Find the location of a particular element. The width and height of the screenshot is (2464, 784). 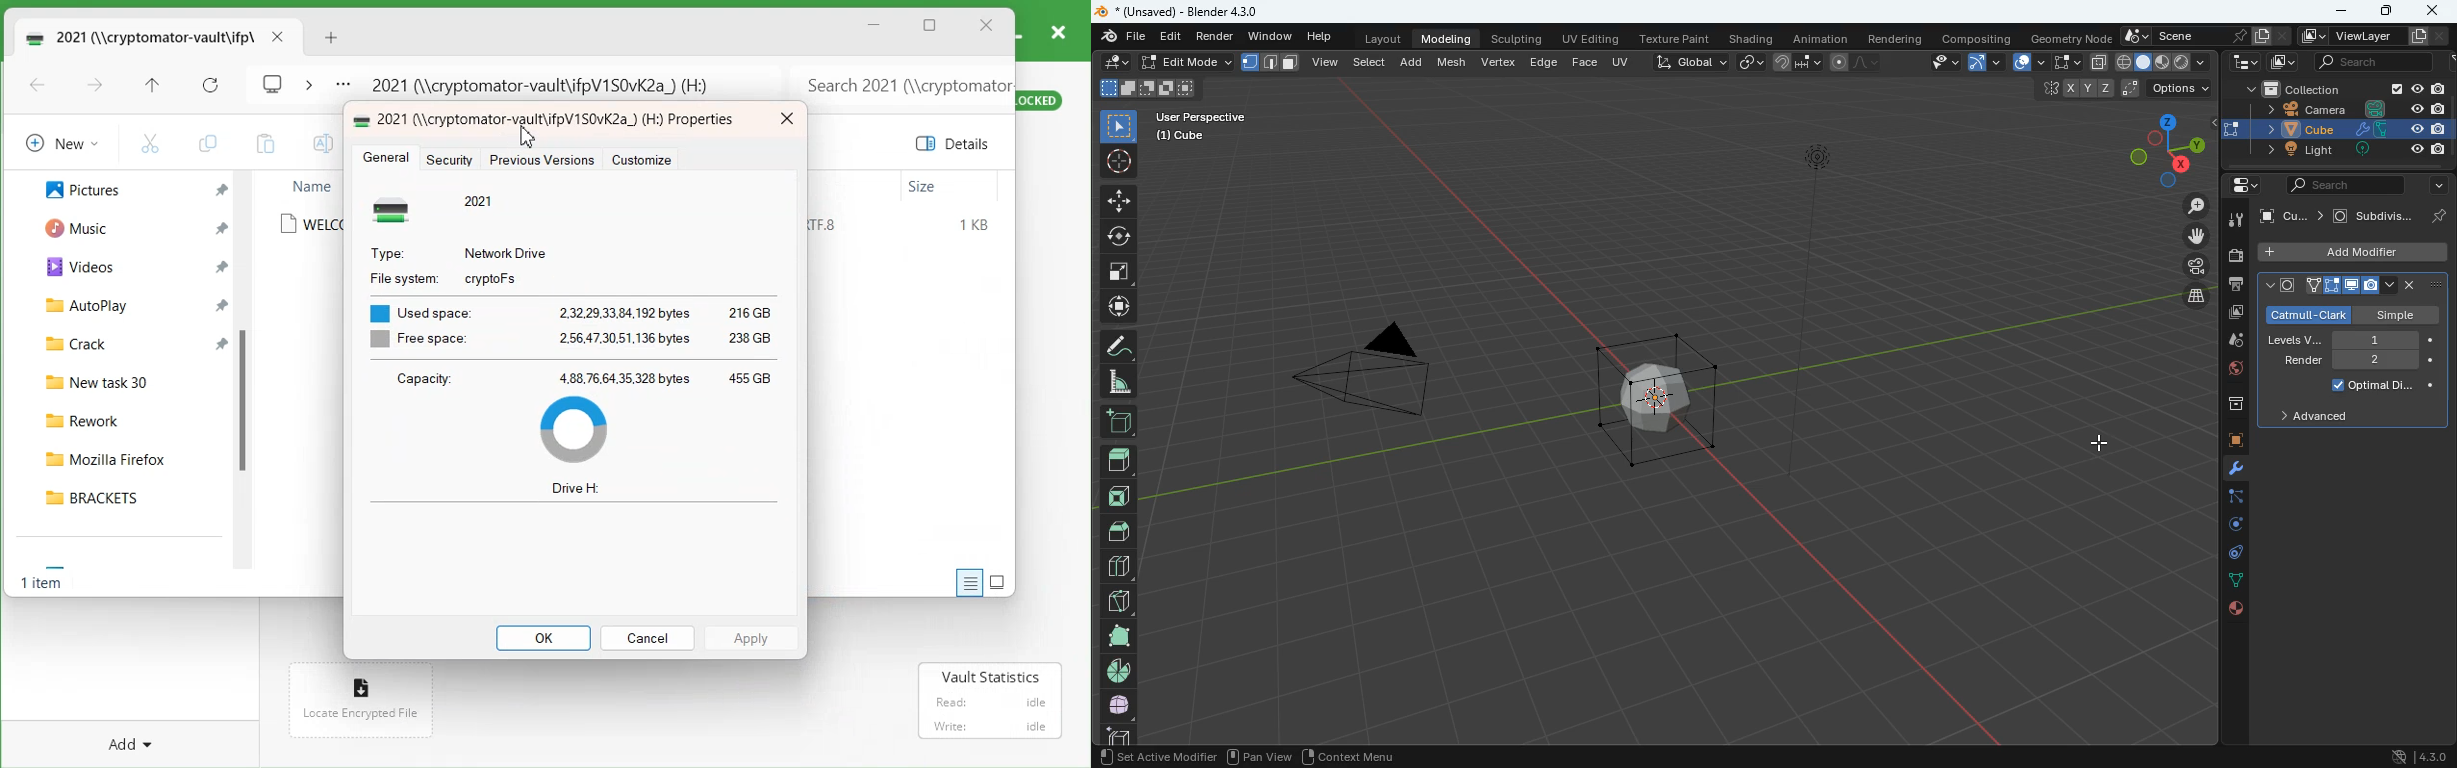

geometry node is located at coordinates (2066, 37).